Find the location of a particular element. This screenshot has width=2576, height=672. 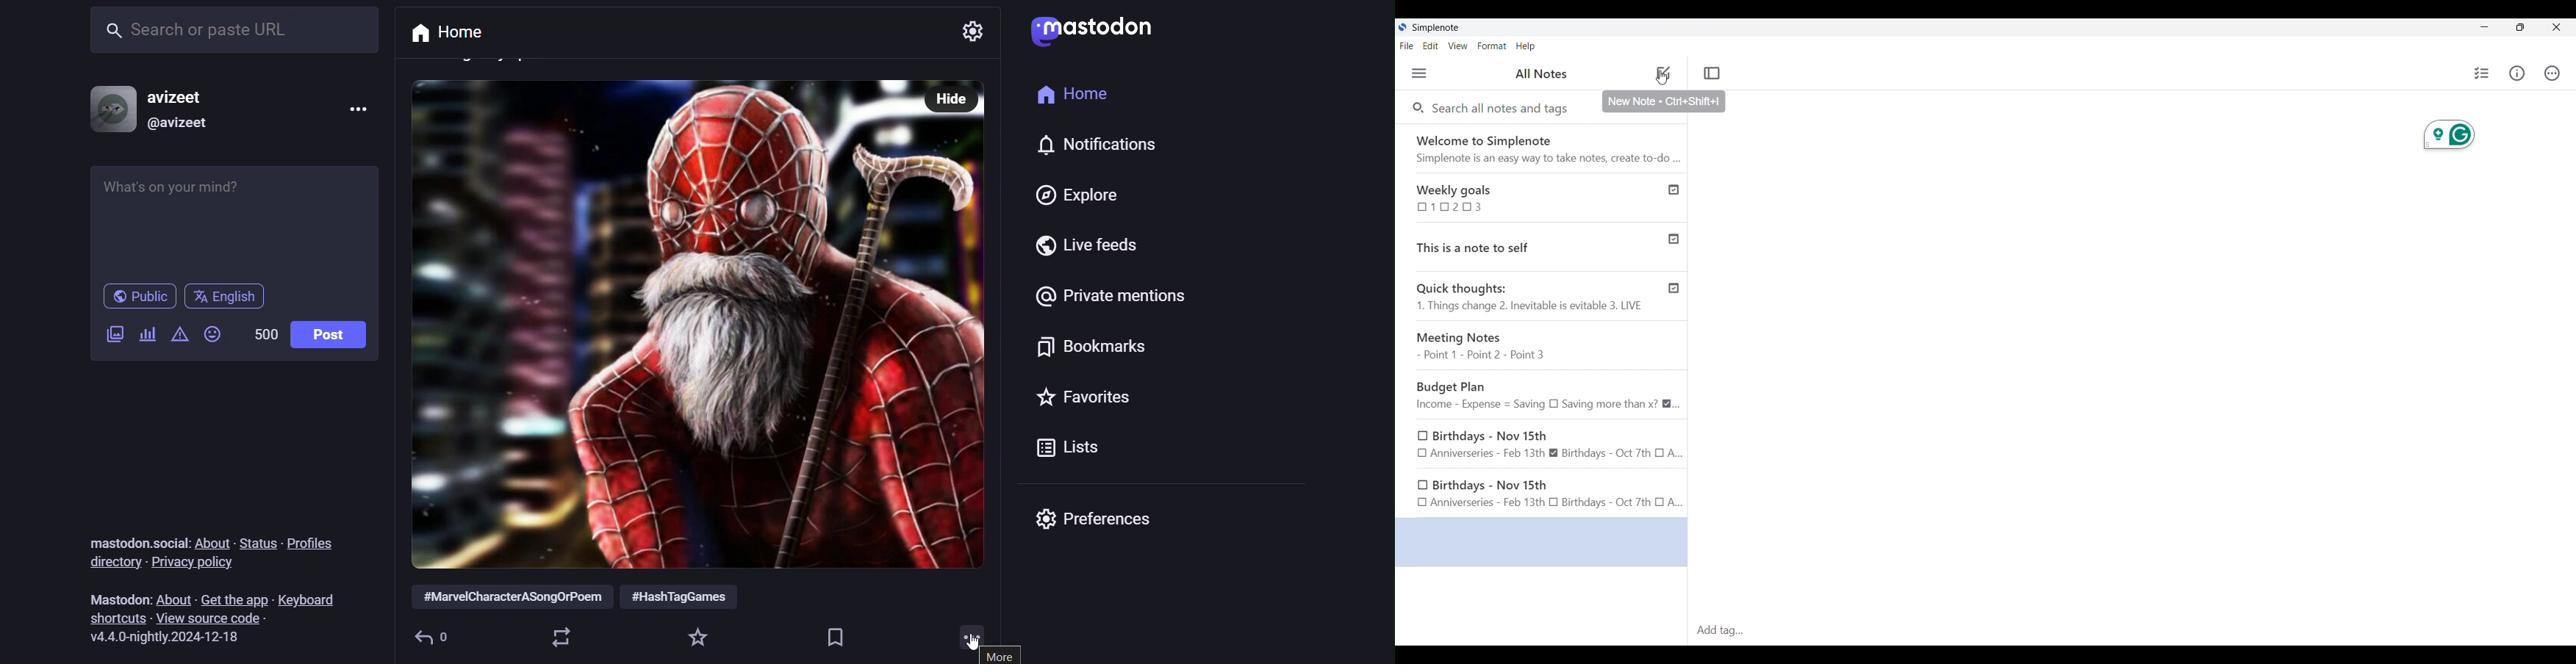

hide is located at coordinates (955, 101).